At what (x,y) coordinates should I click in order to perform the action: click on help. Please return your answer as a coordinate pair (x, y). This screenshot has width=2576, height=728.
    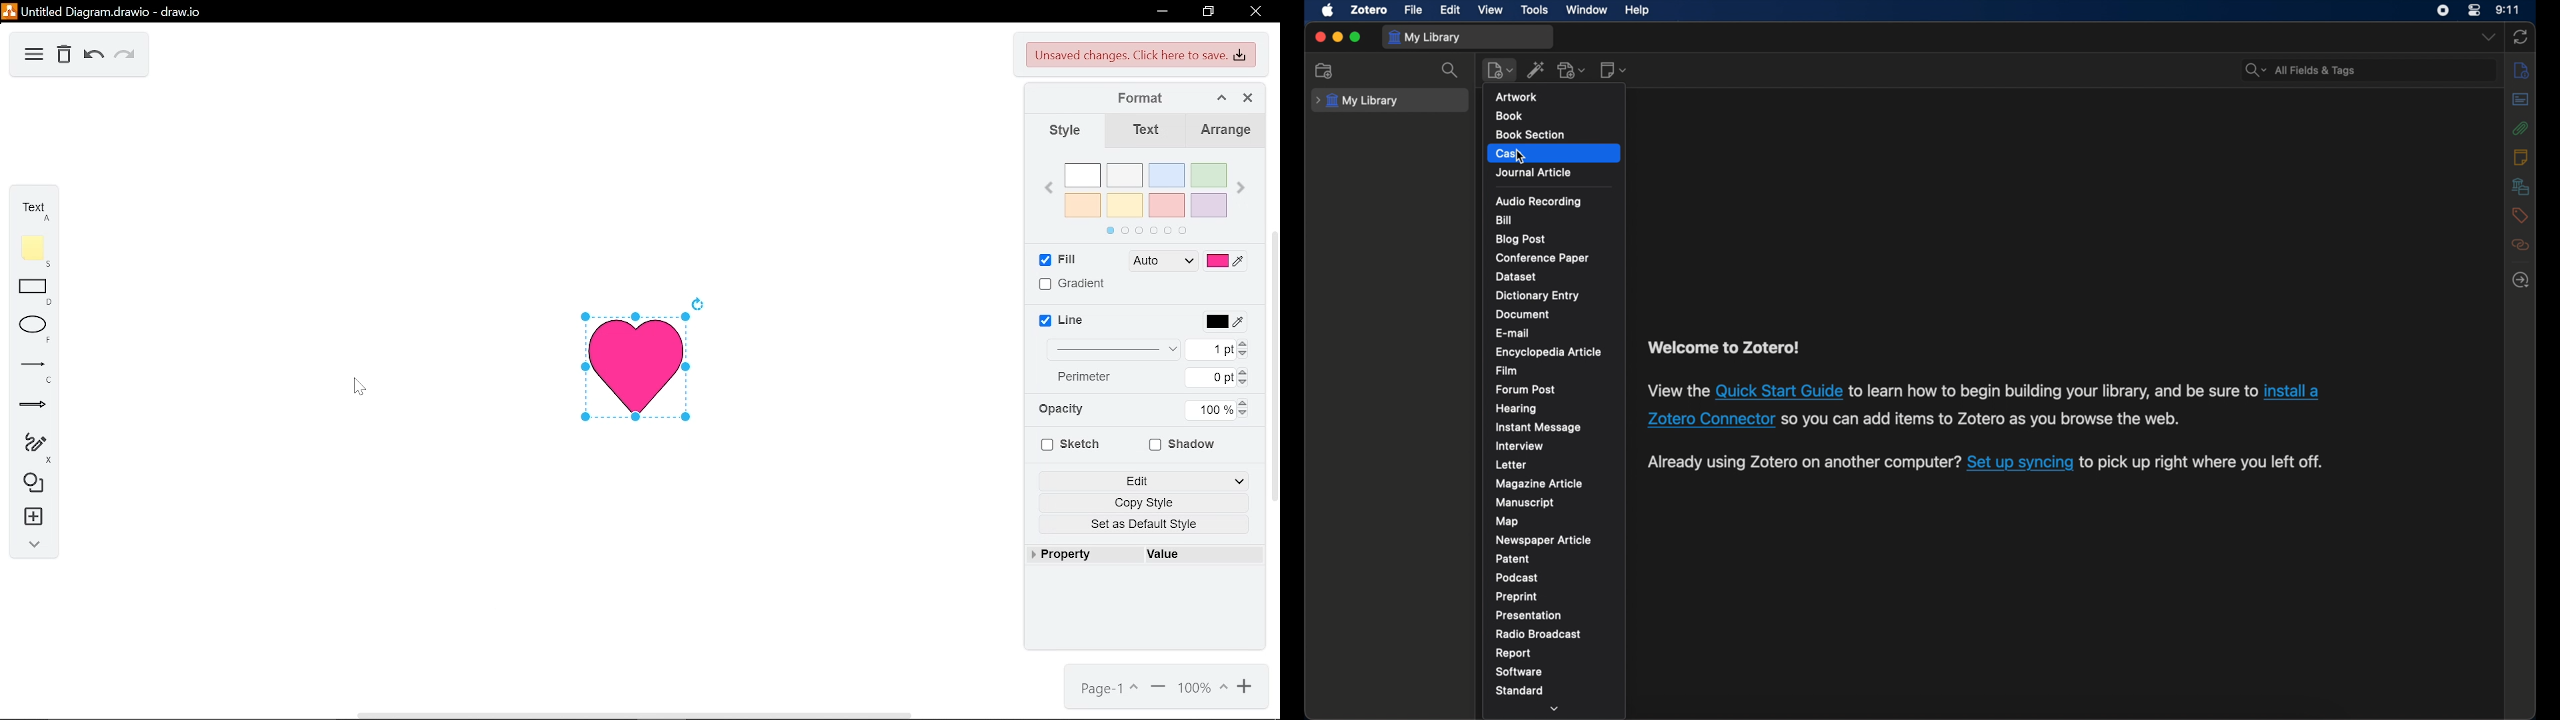
    Looking at the image, I should click on (1639, 10).